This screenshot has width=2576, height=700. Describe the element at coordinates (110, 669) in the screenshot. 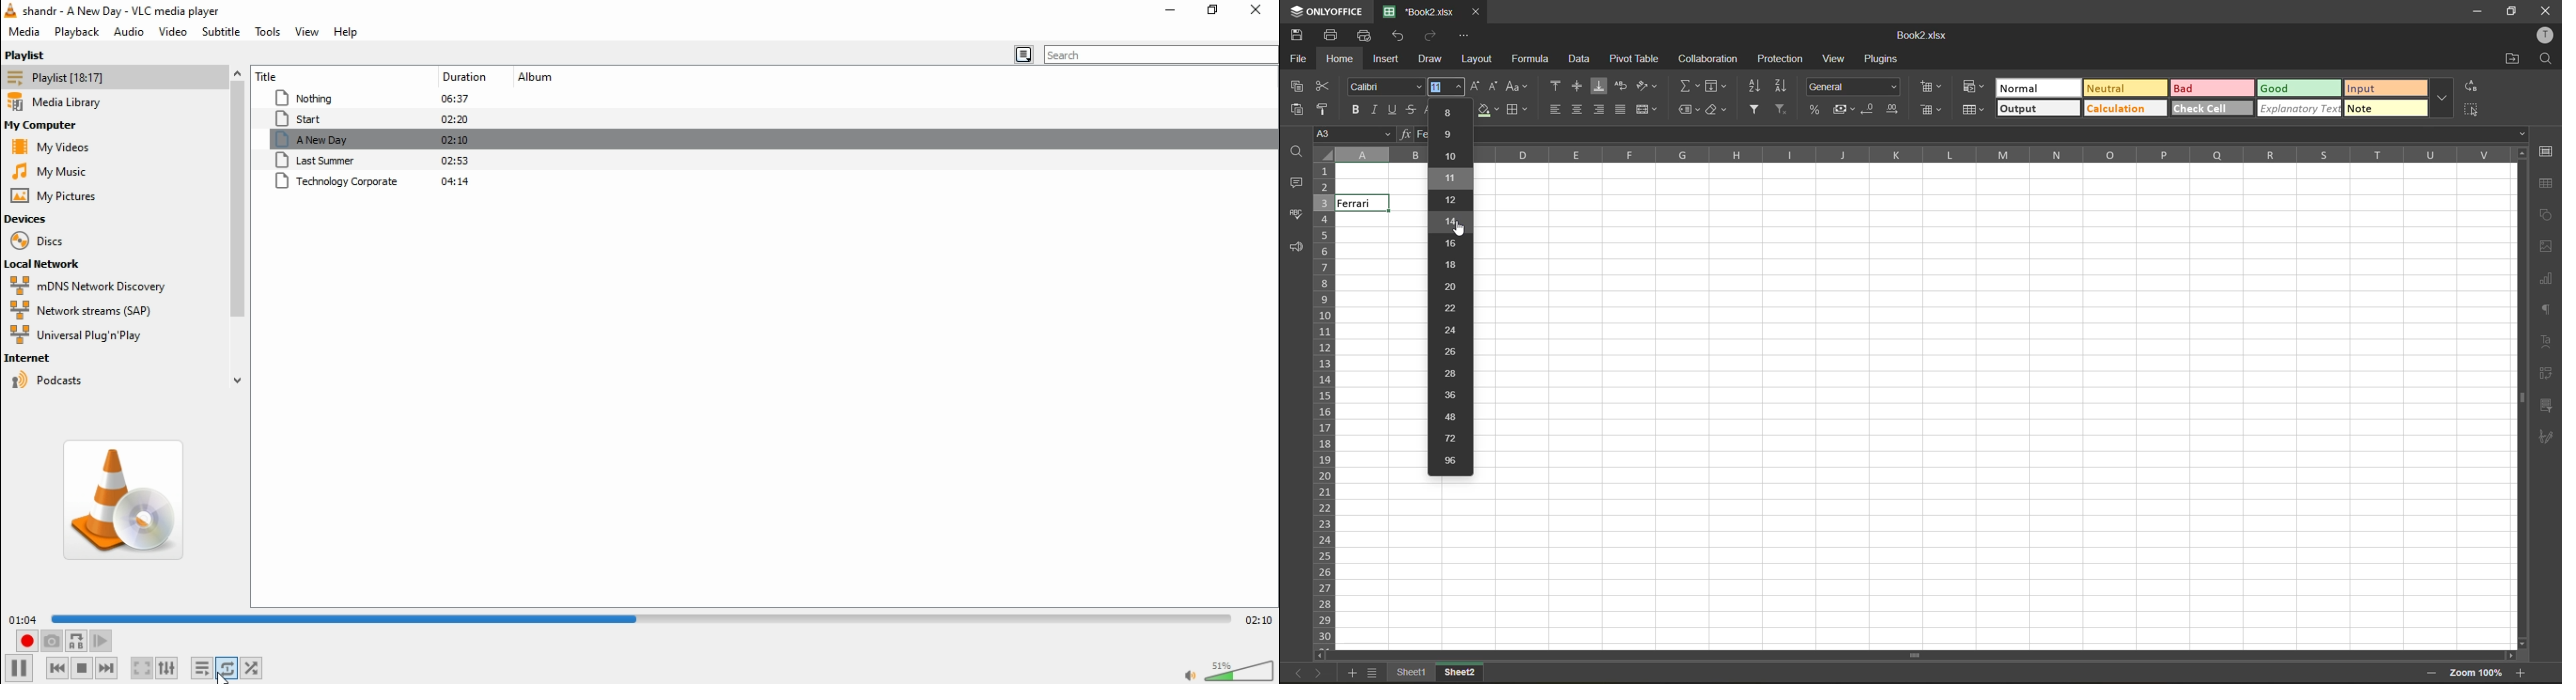

I see `next media in playlist, skips forward when held` at that location.